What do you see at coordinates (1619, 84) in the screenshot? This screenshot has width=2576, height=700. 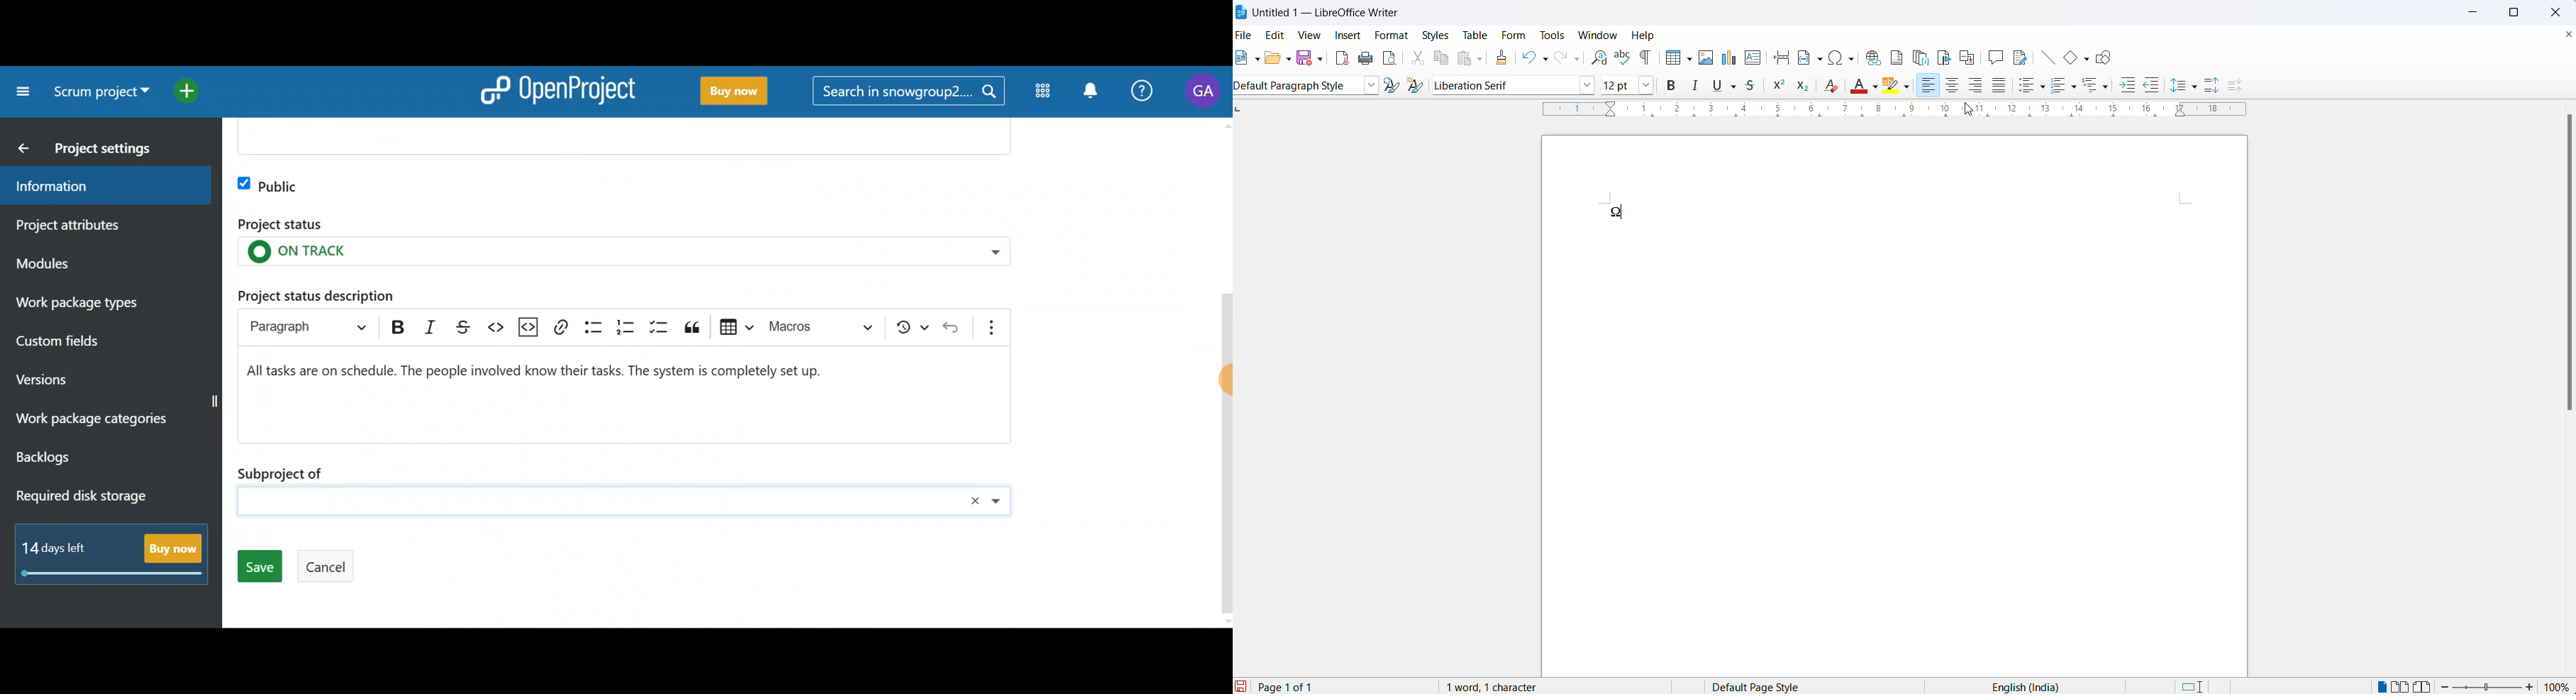 I see `font size` at bounding box center [1619, 84].